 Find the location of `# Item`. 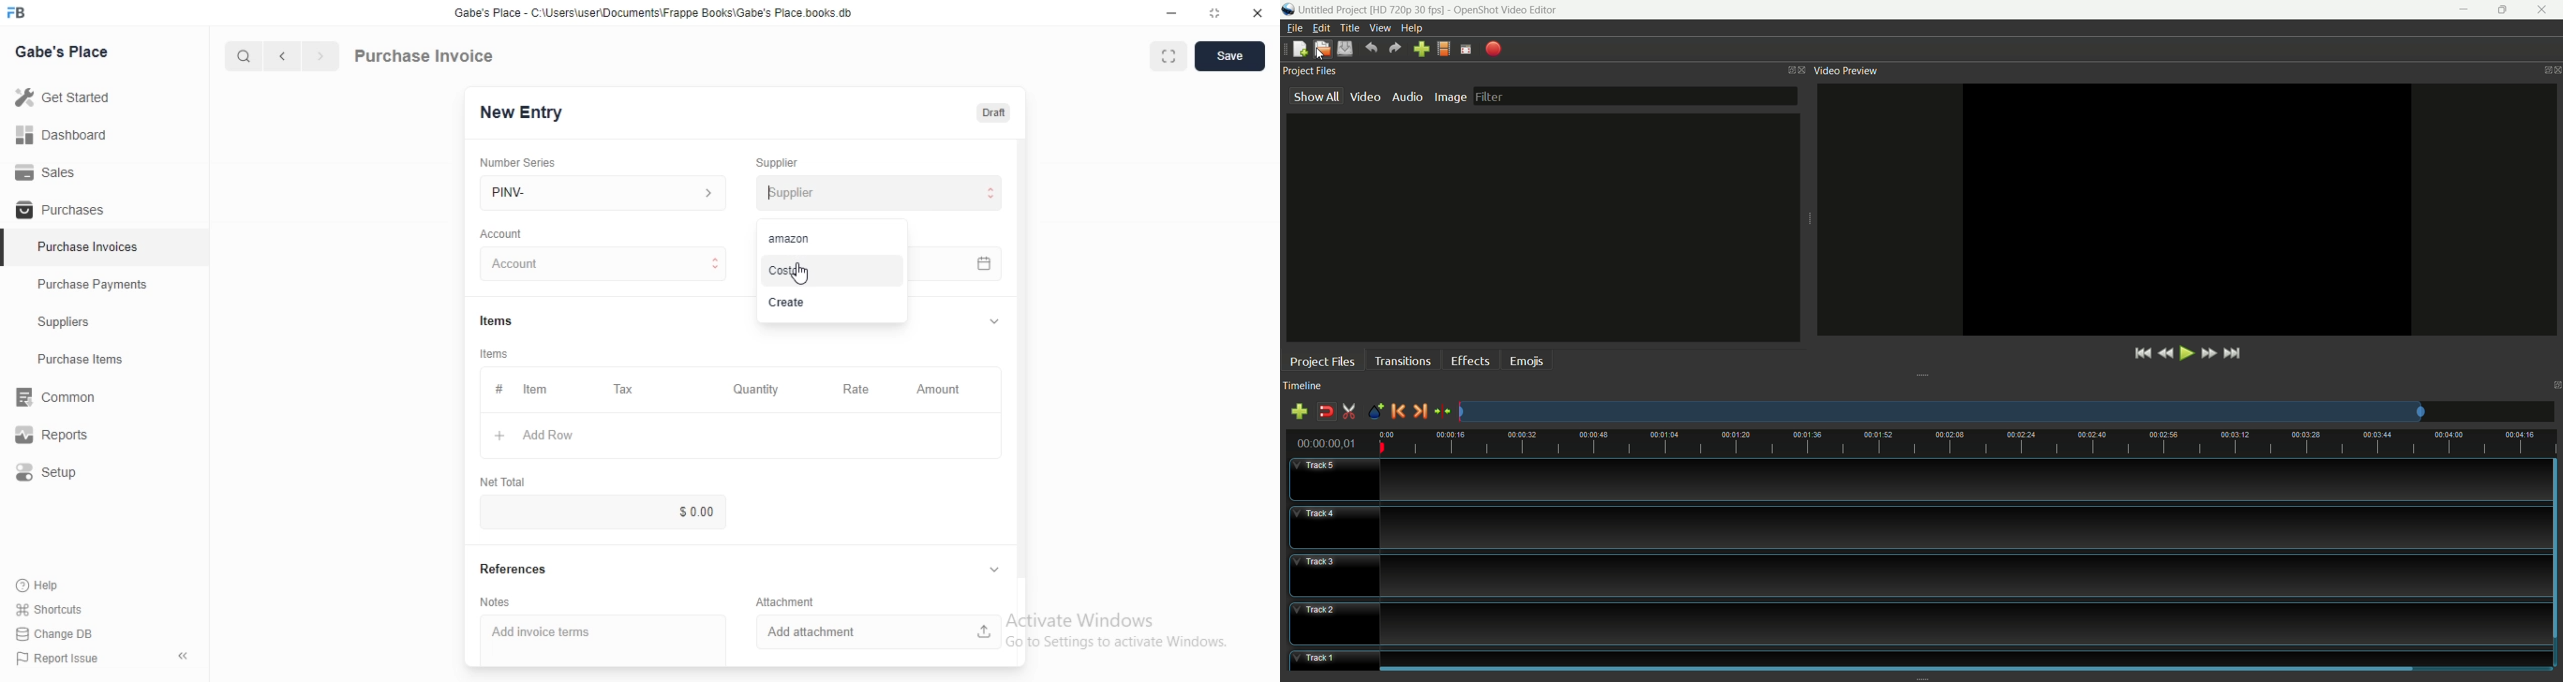

# Item is located at coordinates (536, 390).